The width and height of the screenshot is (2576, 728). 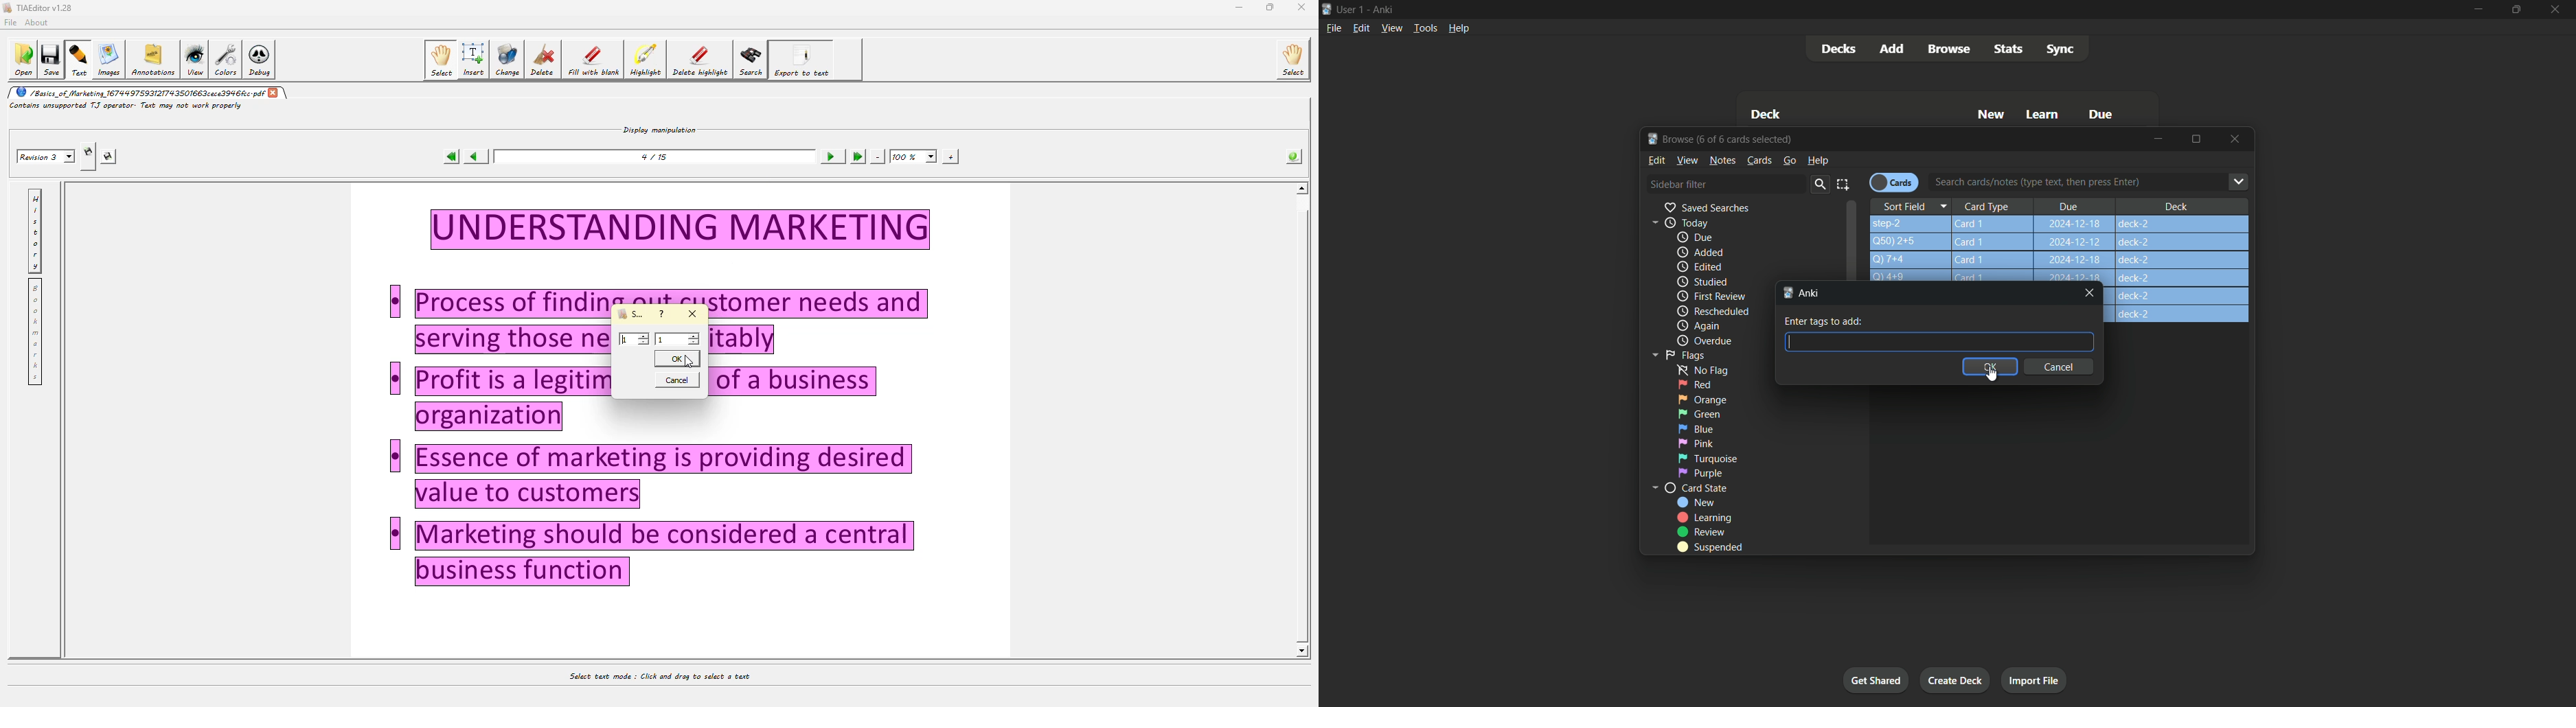 What do you see at coordinates (2235, 140) in the screenshot?
I see `Close browse` at bounding box center [2235, 140].